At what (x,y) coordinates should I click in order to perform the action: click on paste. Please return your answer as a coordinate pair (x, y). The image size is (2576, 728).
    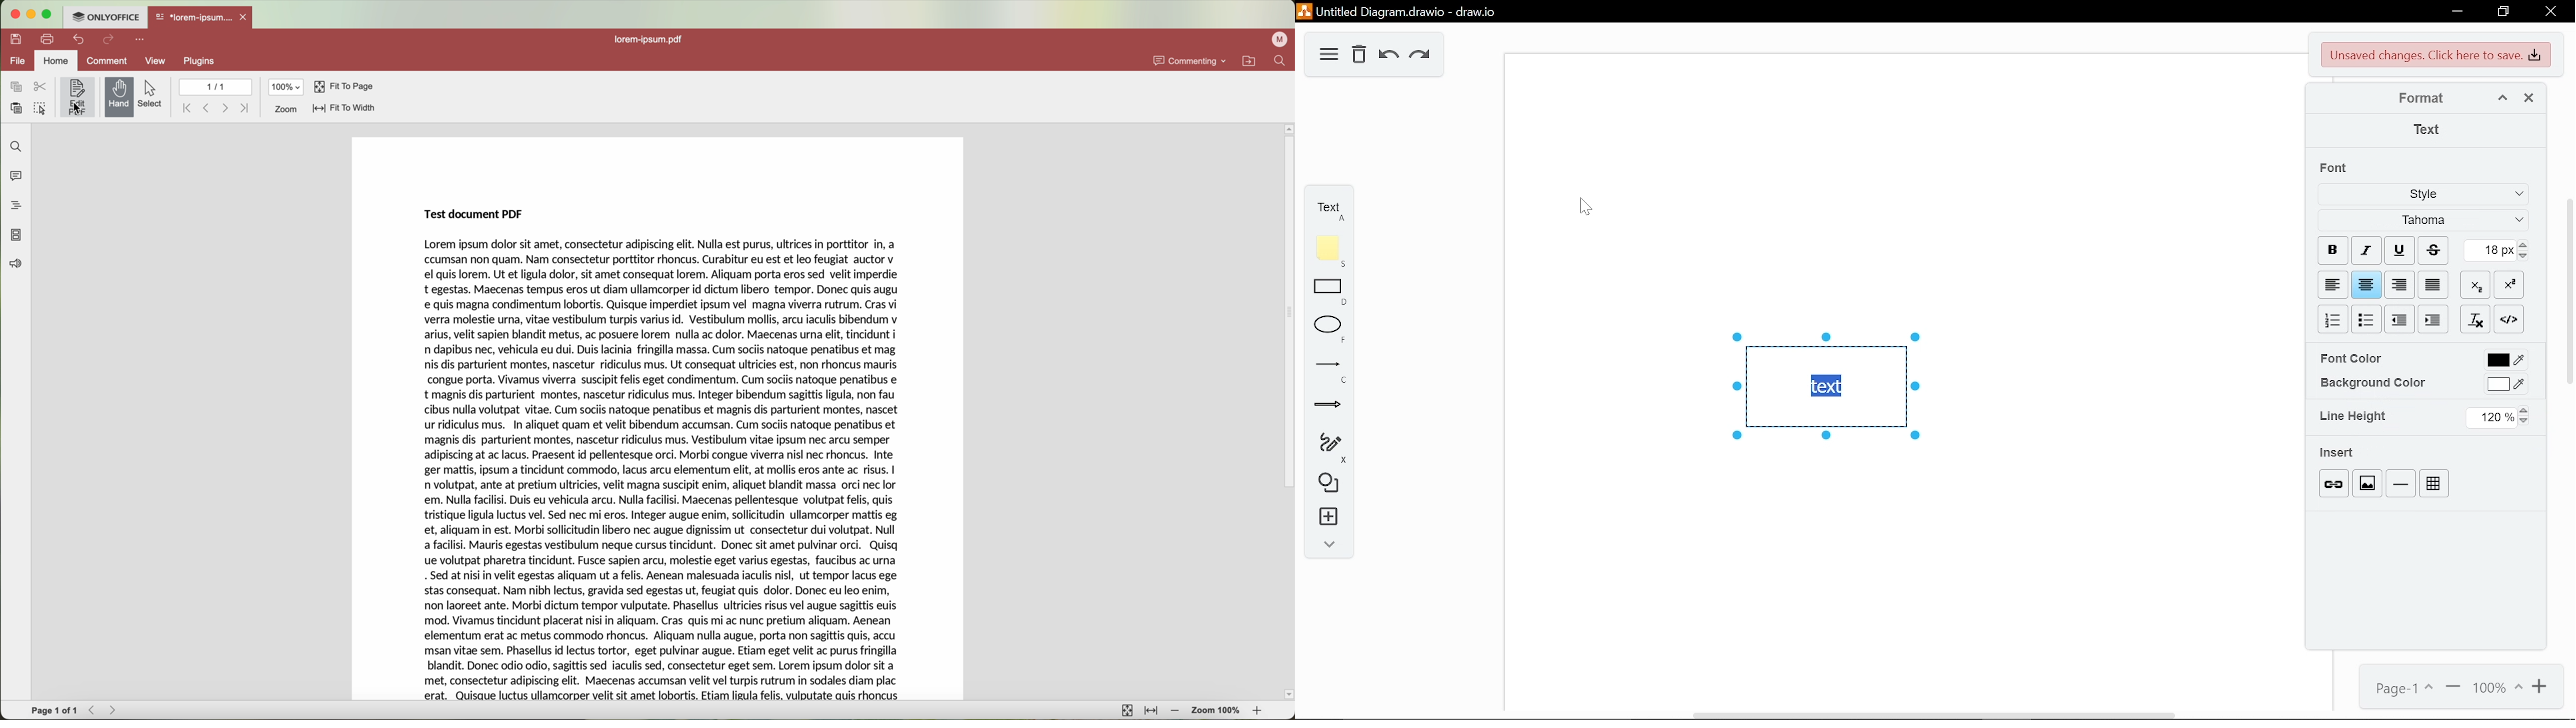
    Looking at the image, I should click on (17, 108).